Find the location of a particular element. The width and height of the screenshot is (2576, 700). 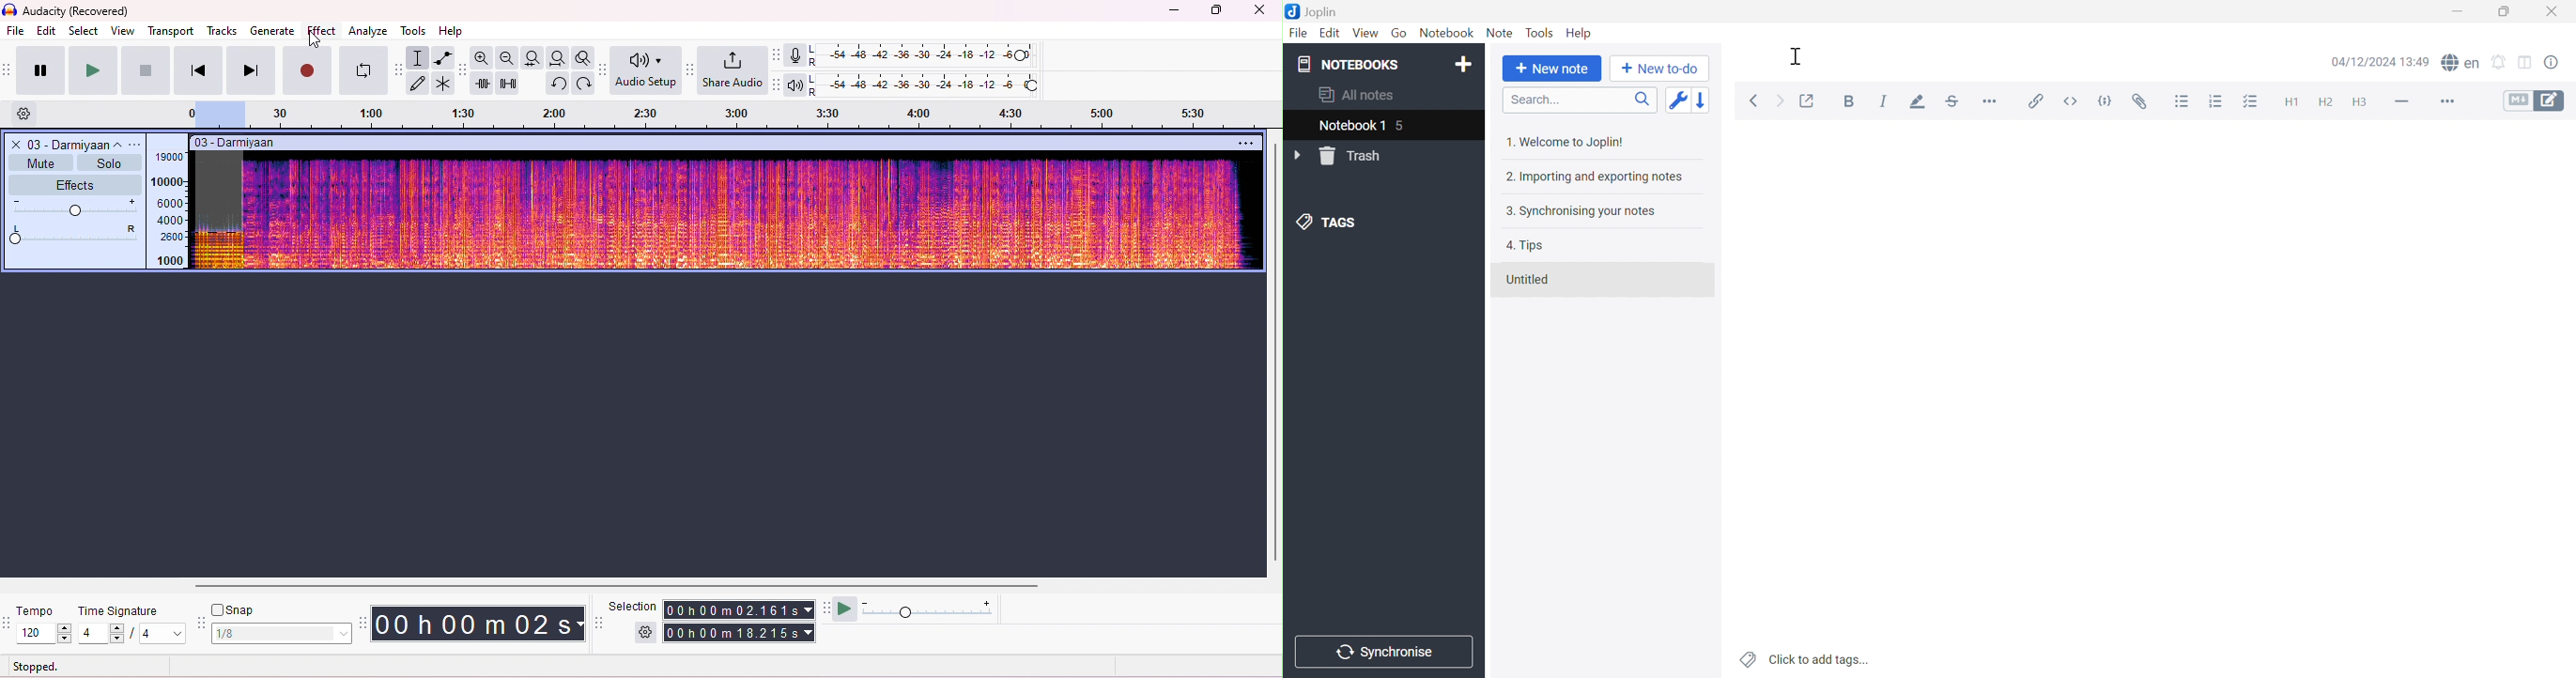

record meter toolbar is located at coordinates (778, 54).